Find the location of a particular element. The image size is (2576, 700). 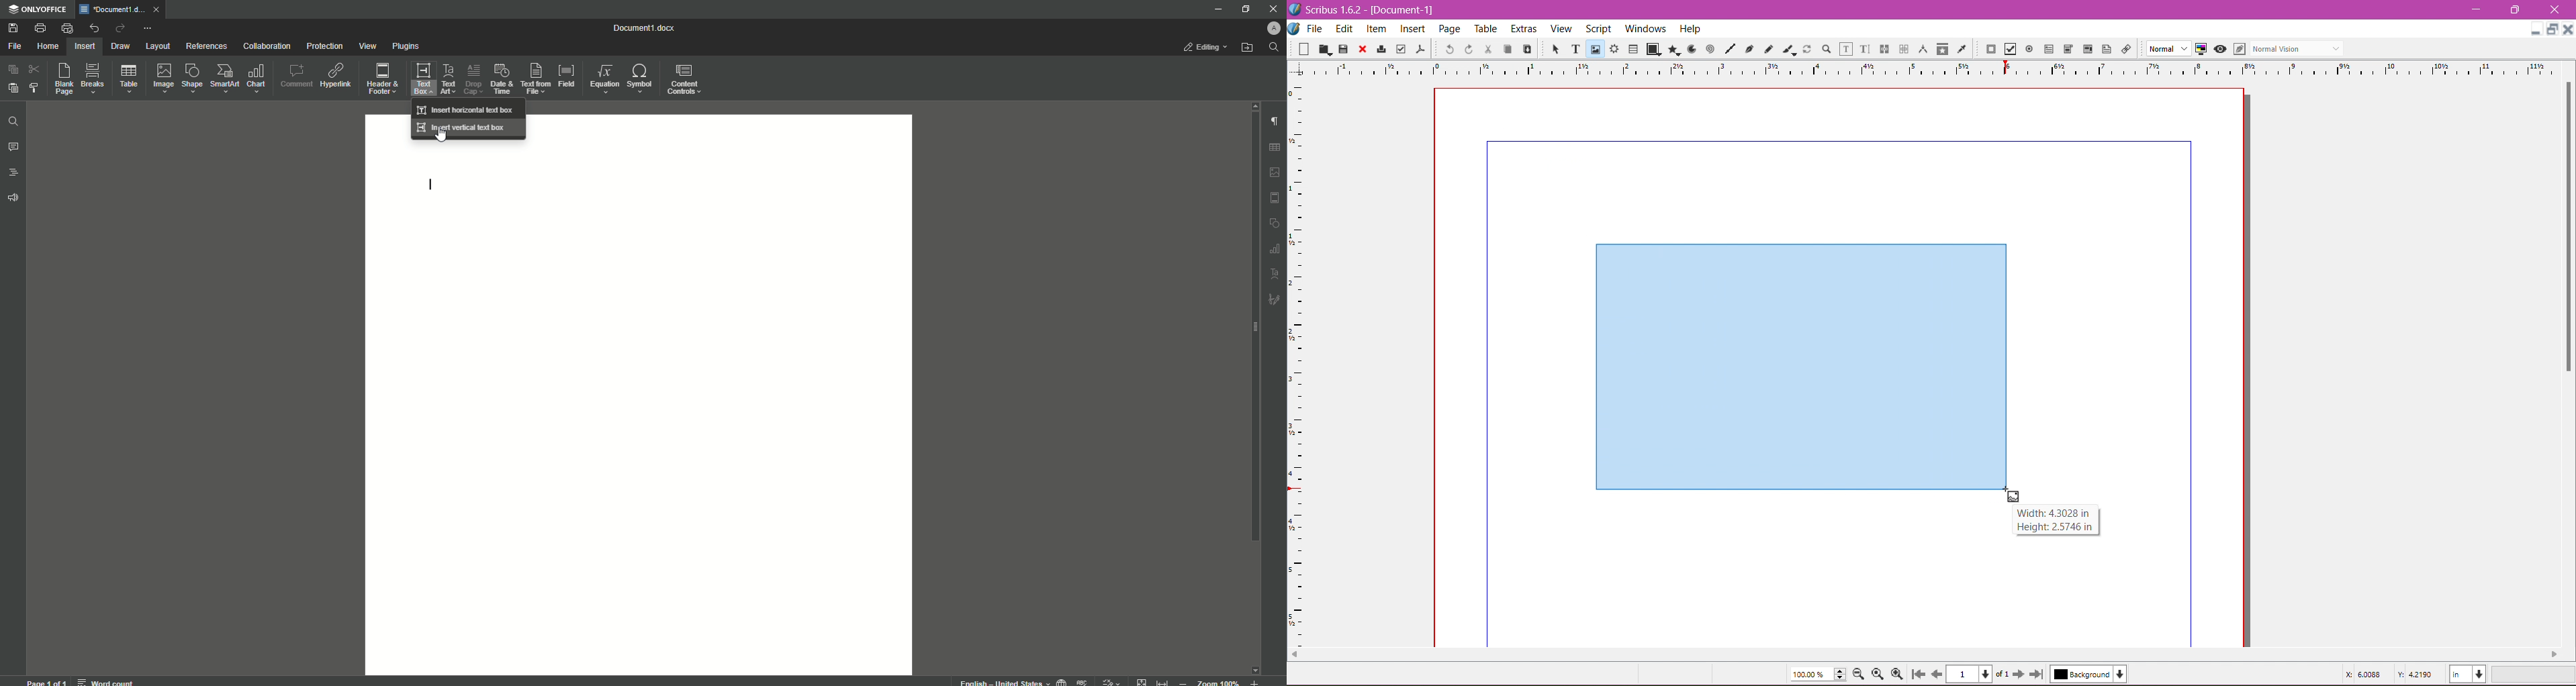

Insert Vertical Text Box is located at coordinates (464, 127).